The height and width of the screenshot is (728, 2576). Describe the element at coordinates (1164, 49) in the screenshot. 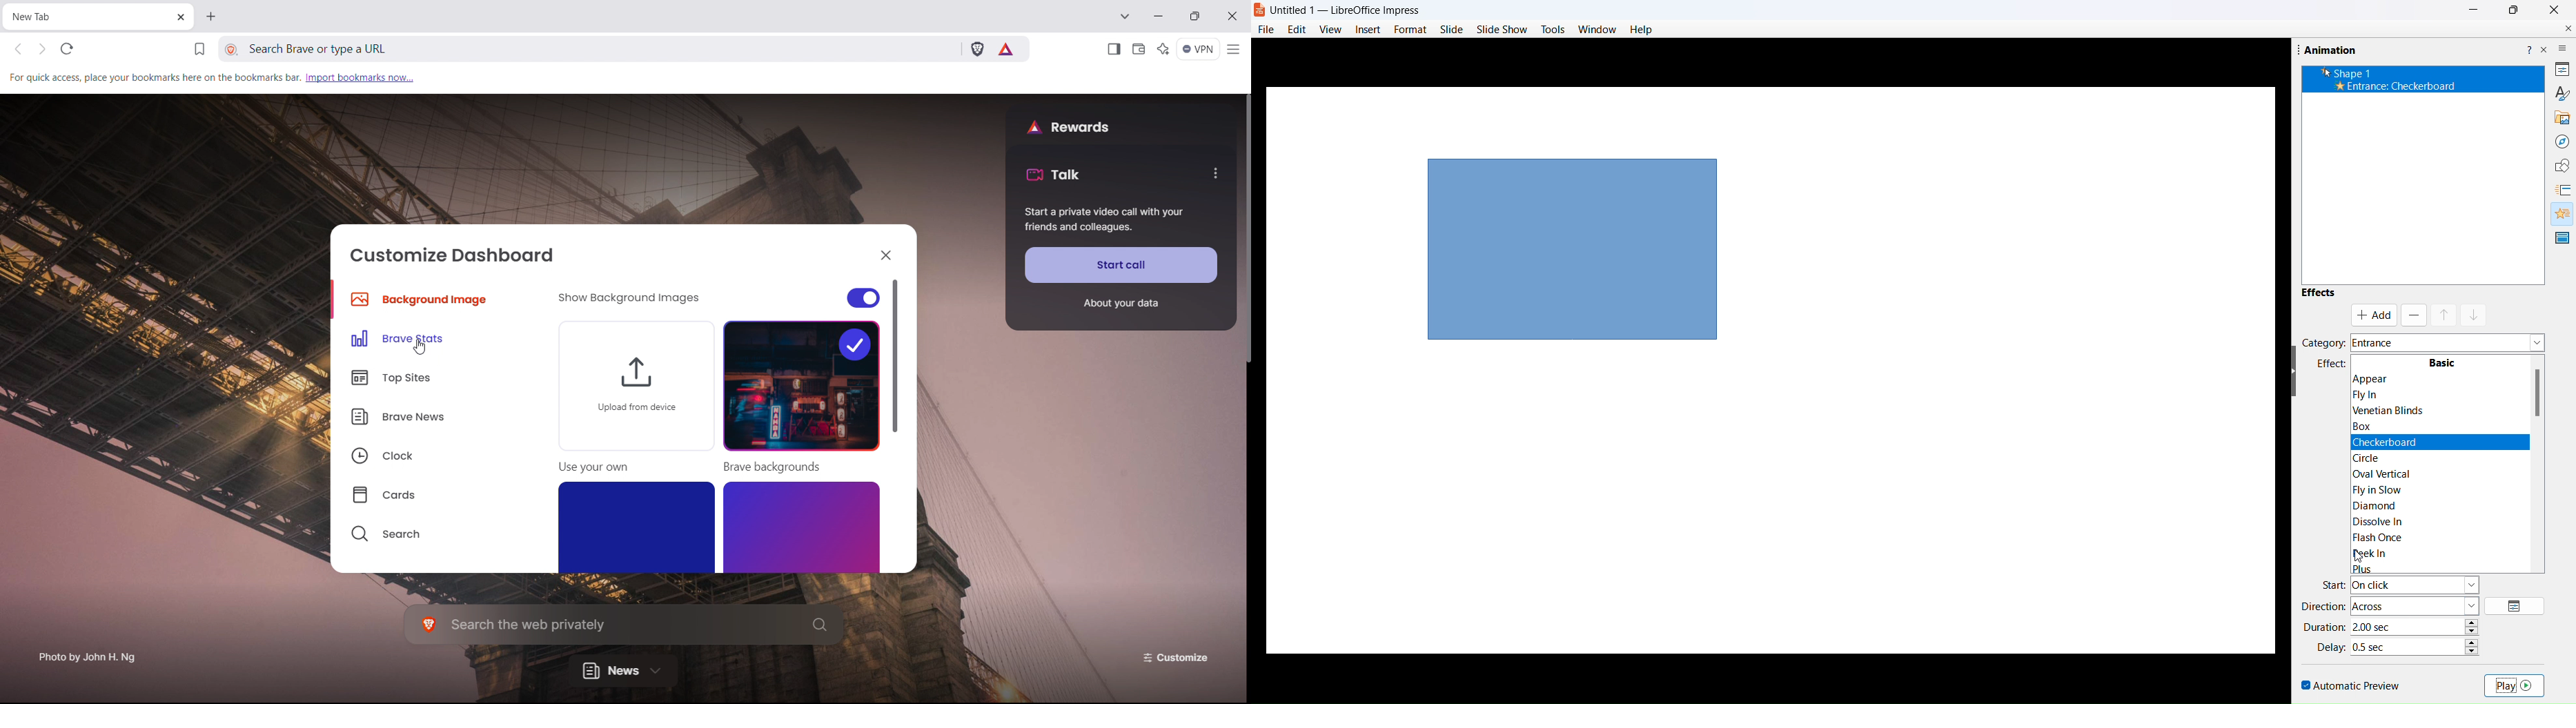

I see `leo AI` at that location.